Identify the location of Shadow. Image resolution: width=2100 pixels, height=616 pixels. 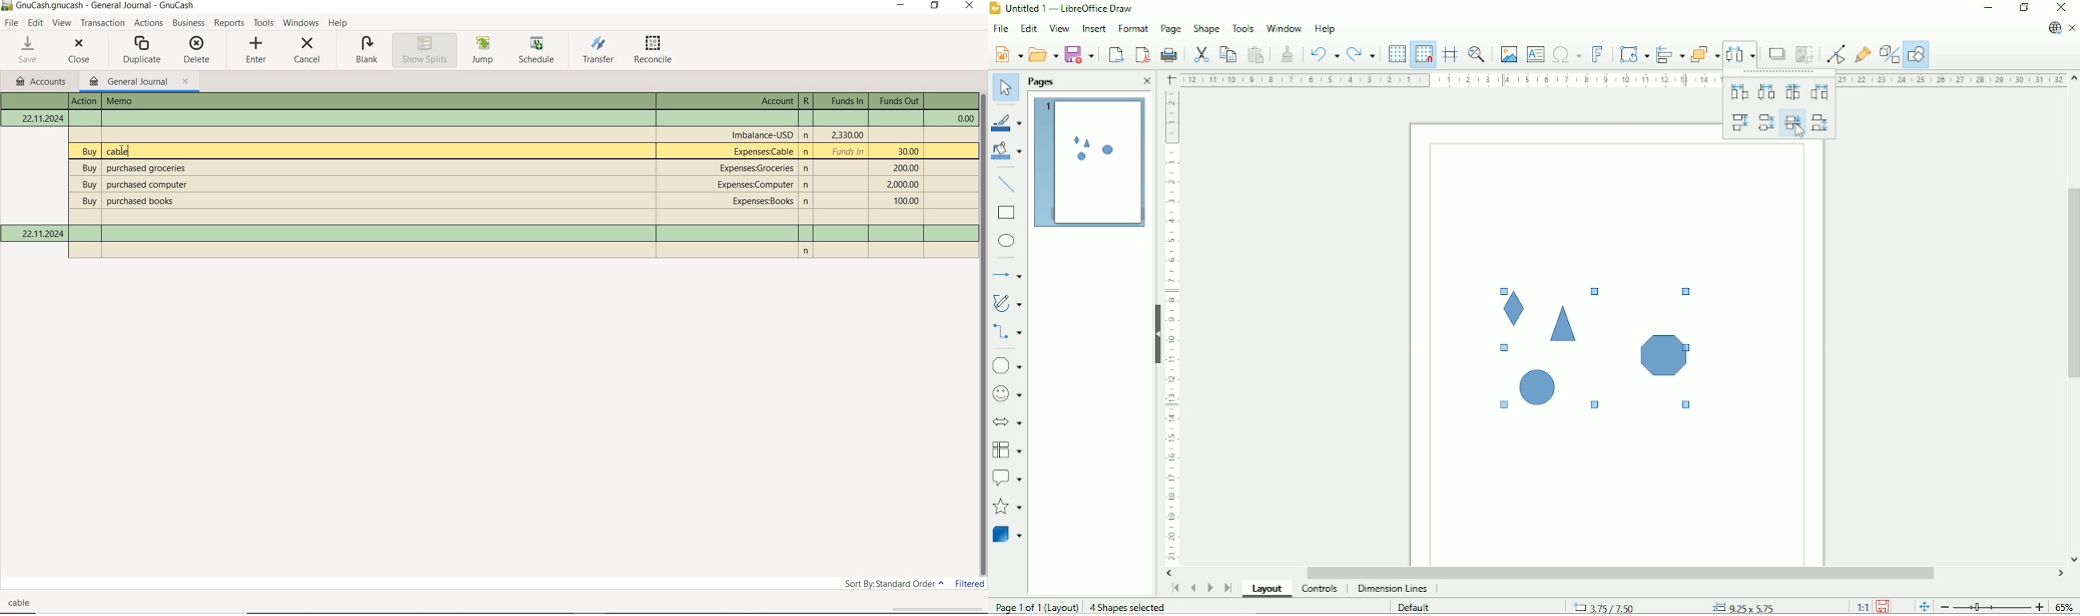
(1774, 53).